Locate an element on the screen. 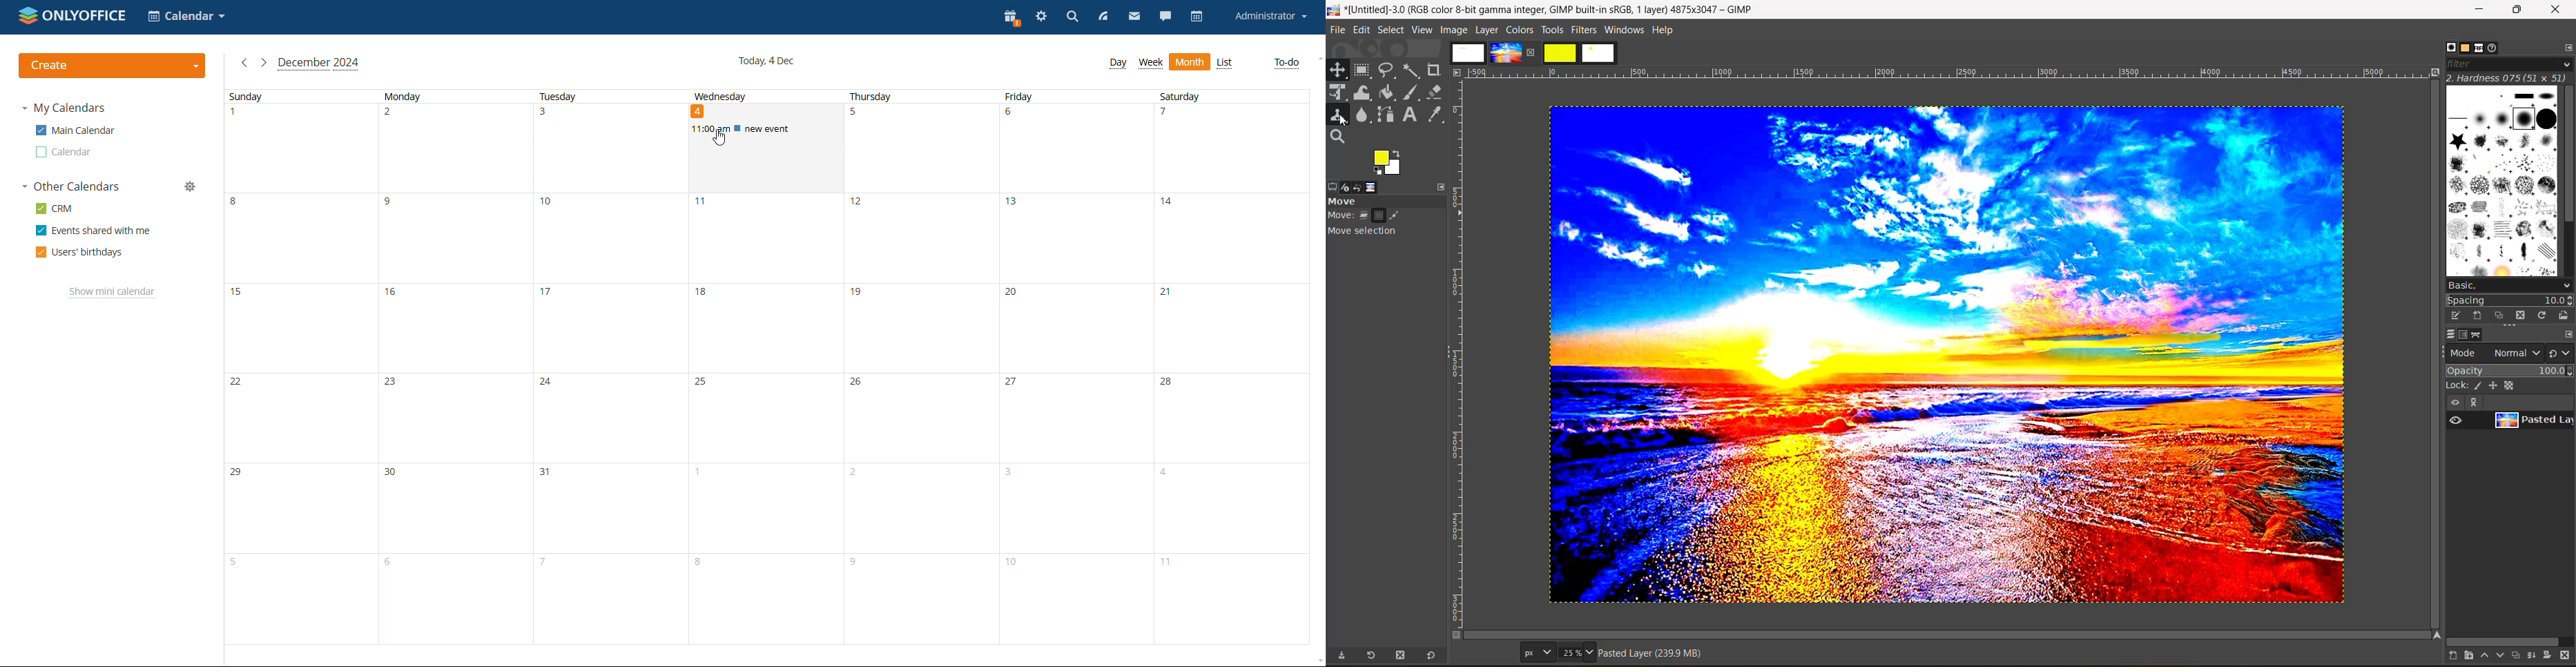  previous month is located at coordinates (243, 63).